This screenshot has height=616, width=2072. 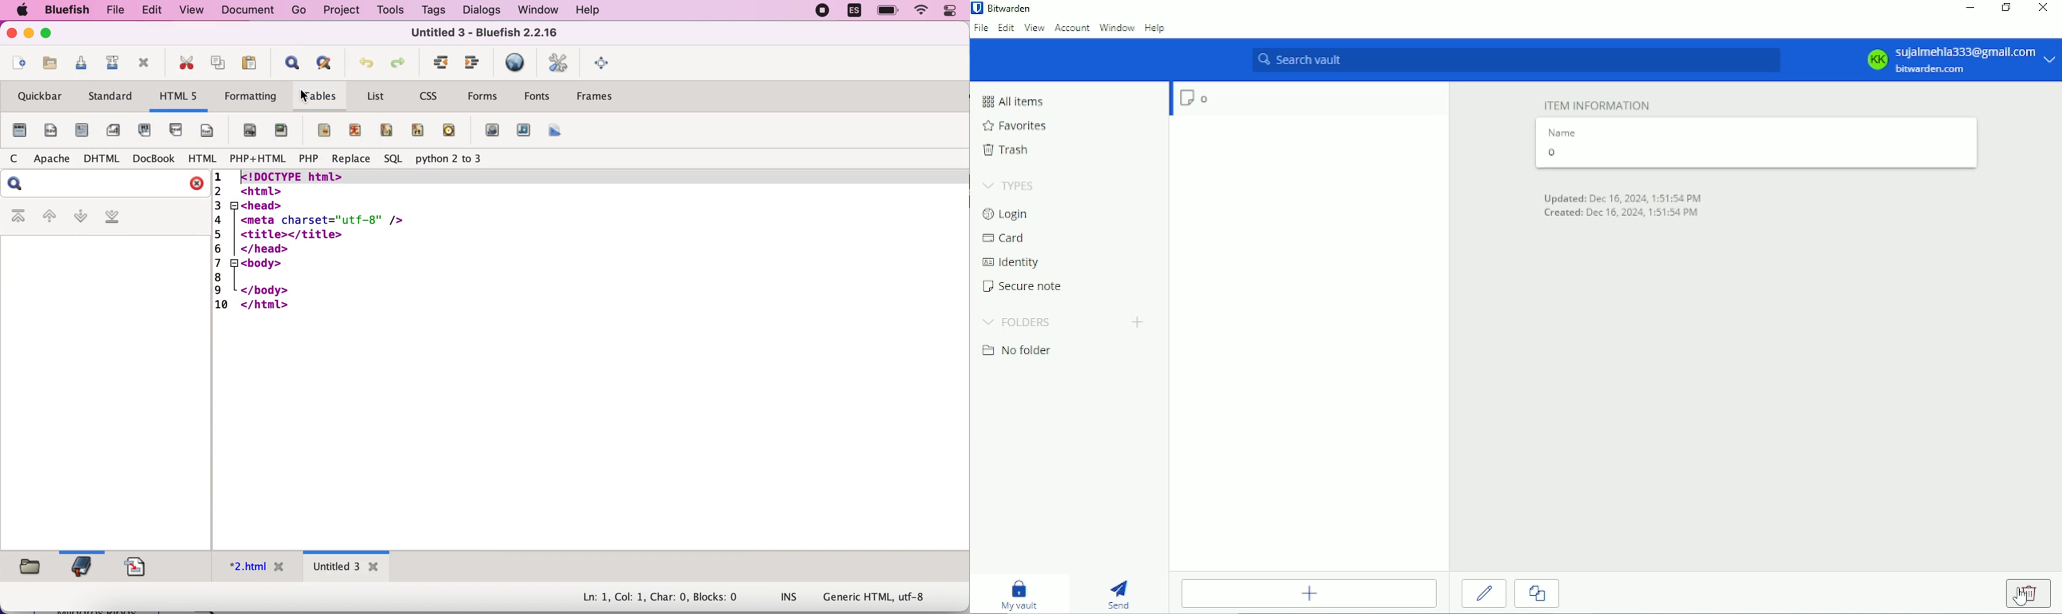 What do you see at coordinates (152, 158) in the screenshot?
I see `docbook` at bounding box center [152, 158].